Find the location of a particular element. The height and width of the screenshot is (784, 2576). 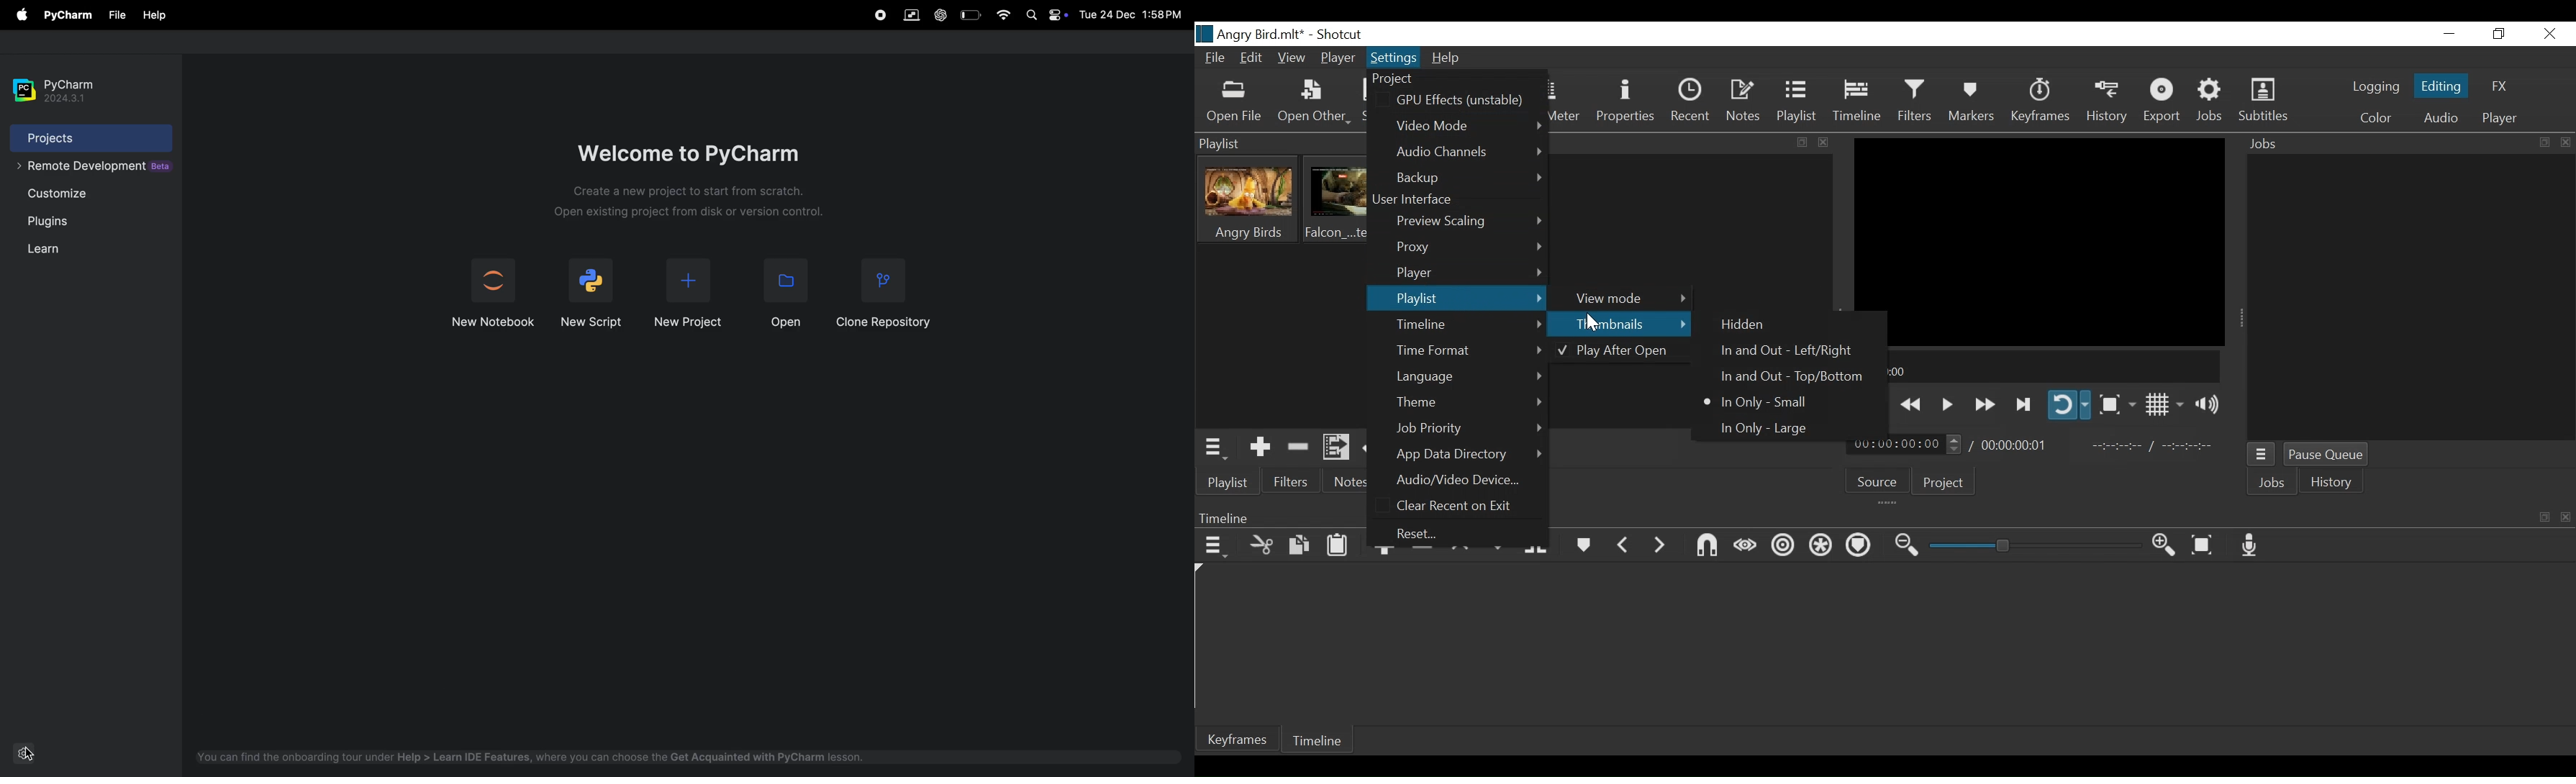

Timeline is located at coordinates (1317, 738).